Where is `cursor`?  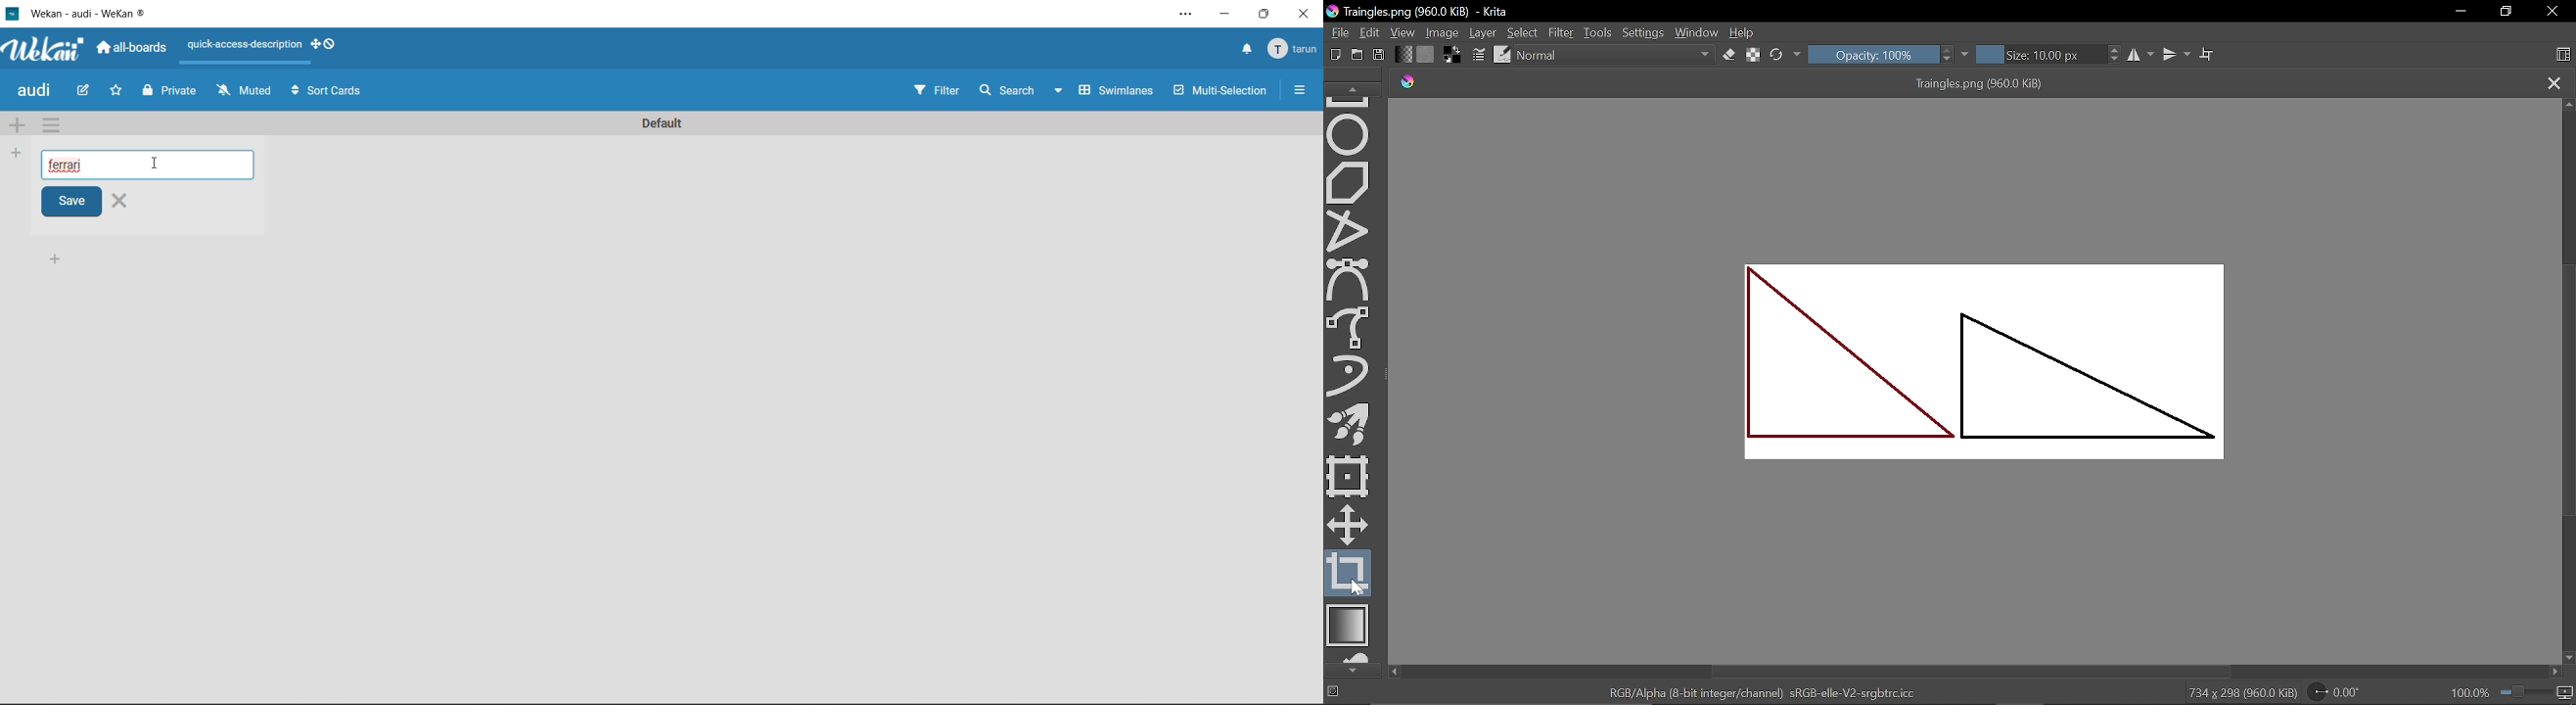
cursor is located at coordinates (163, 163).